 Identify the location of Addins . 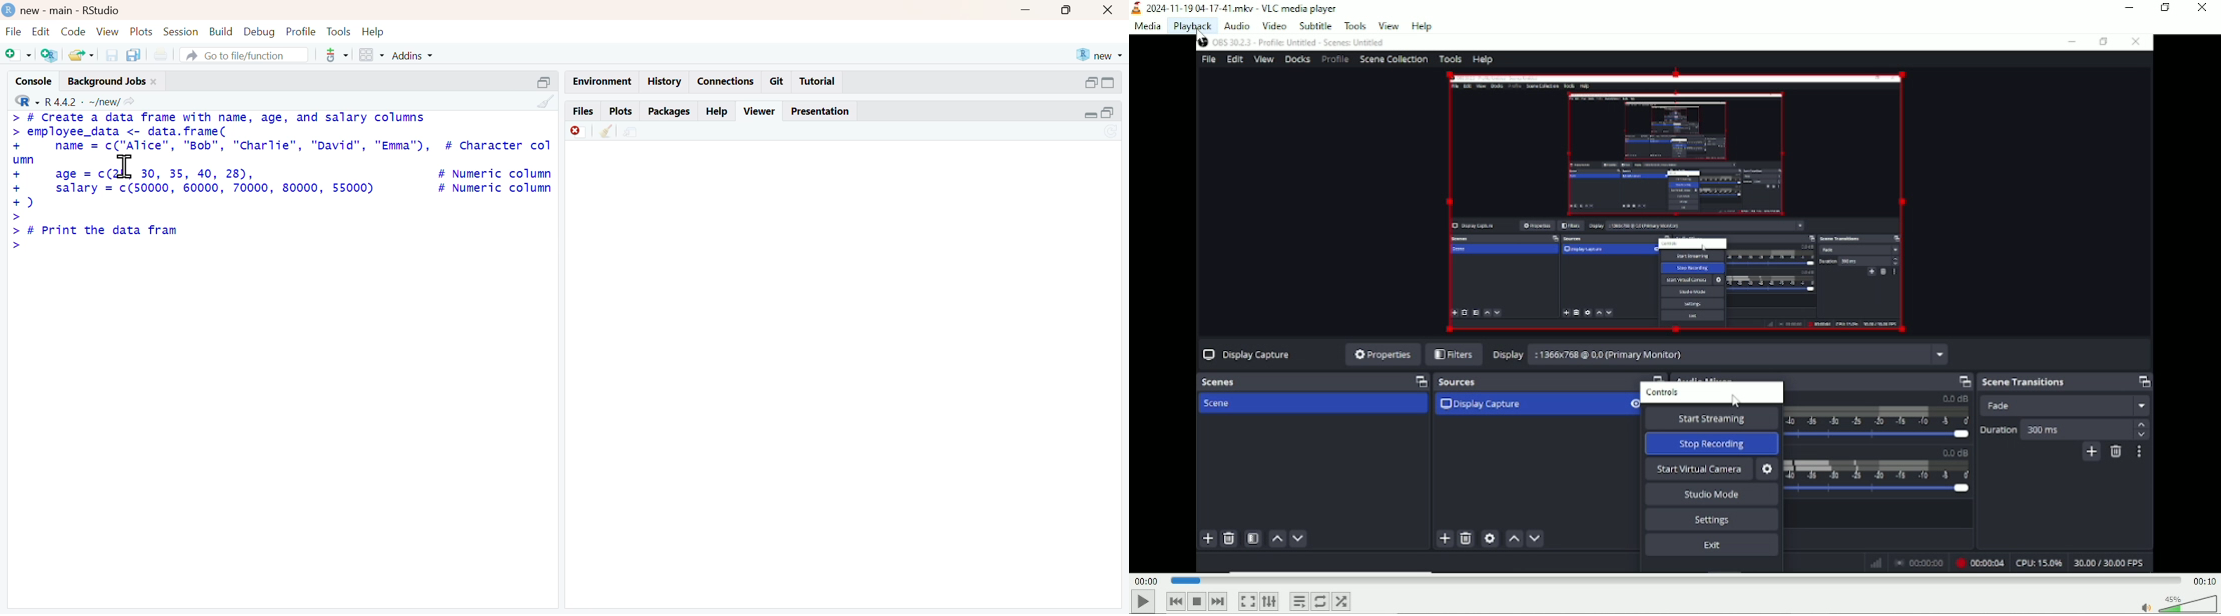
(430, 55).